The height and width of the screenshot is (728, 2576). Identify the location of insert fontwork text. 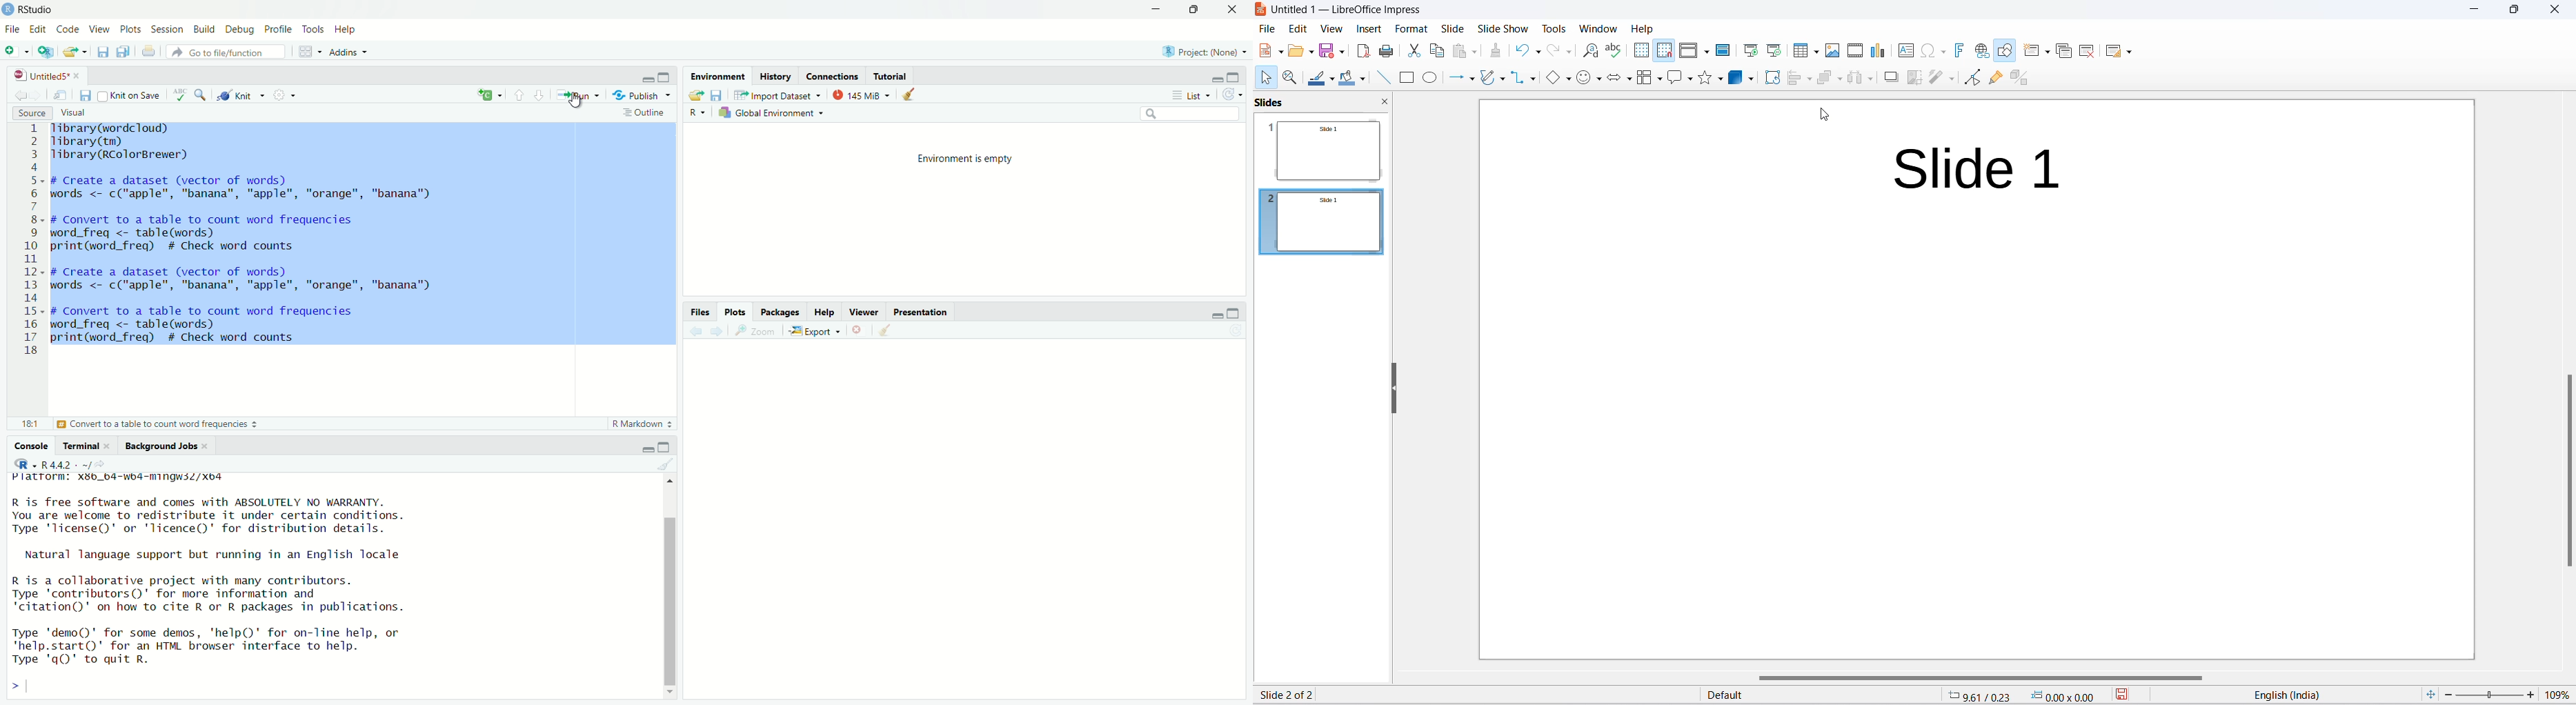
(1959, 49).